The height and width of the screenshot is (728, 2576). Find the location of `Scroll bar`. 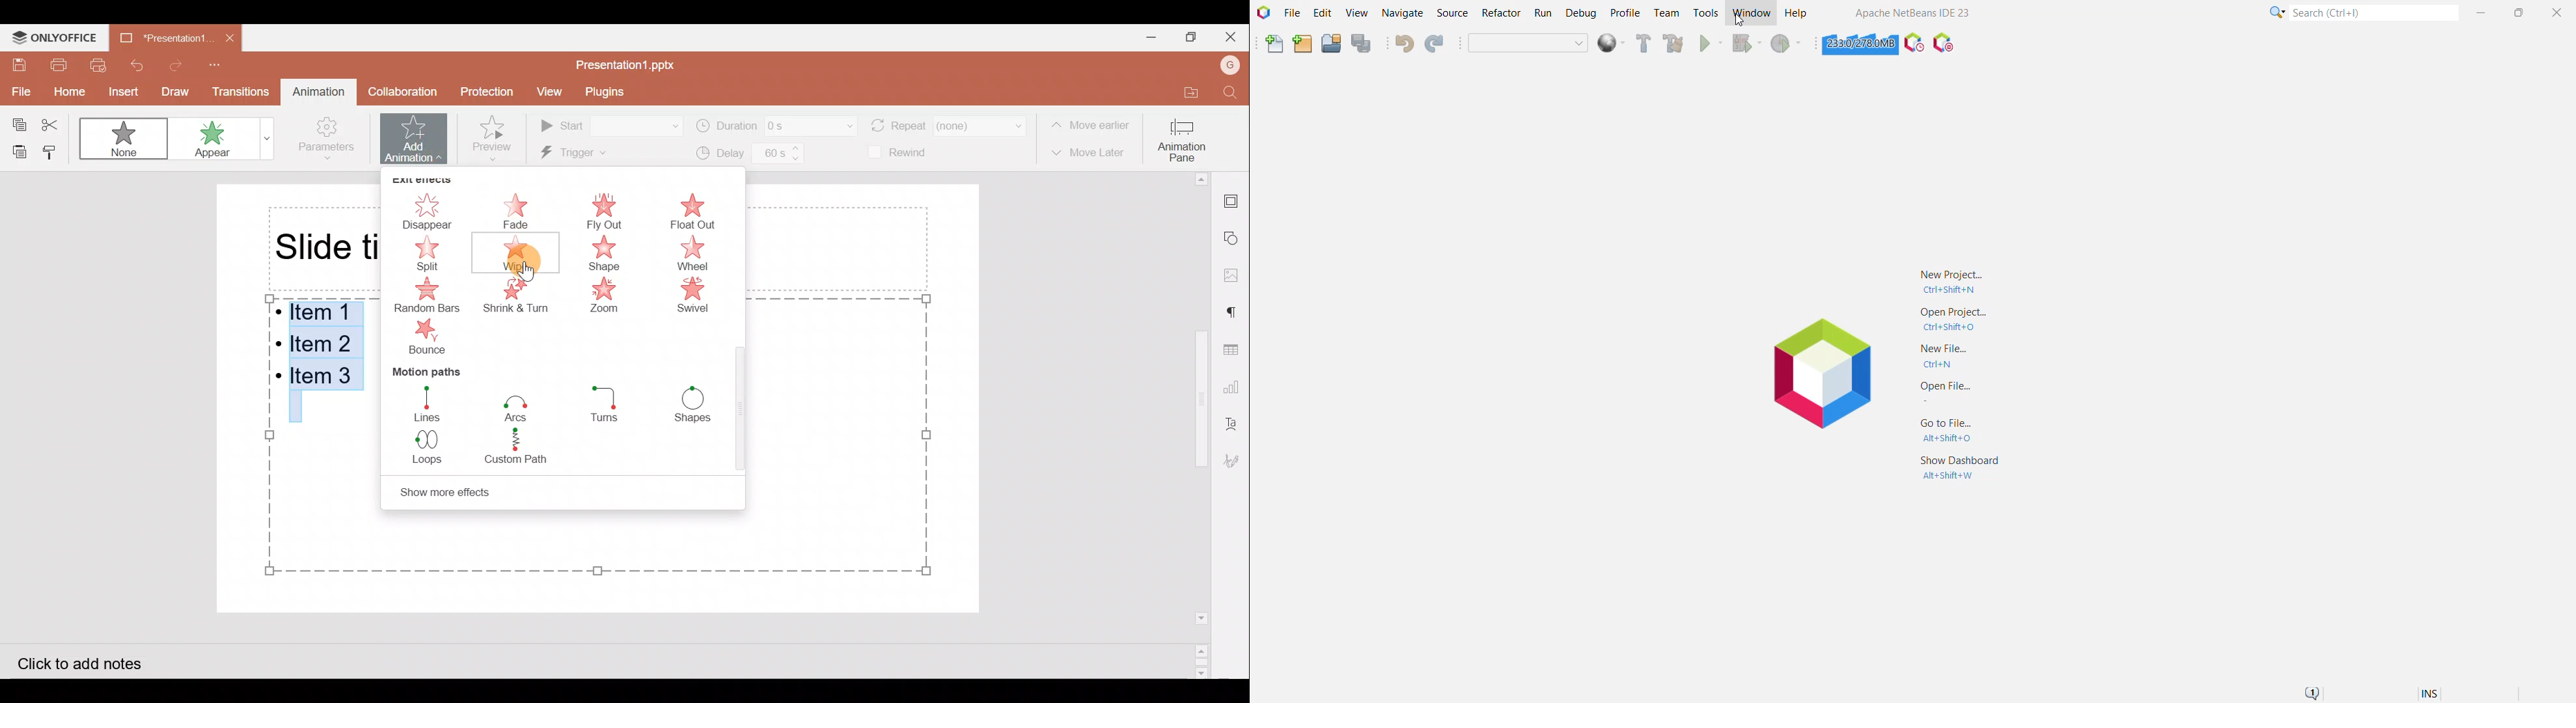

Scroll bar is located at coordinates (1204, 426).